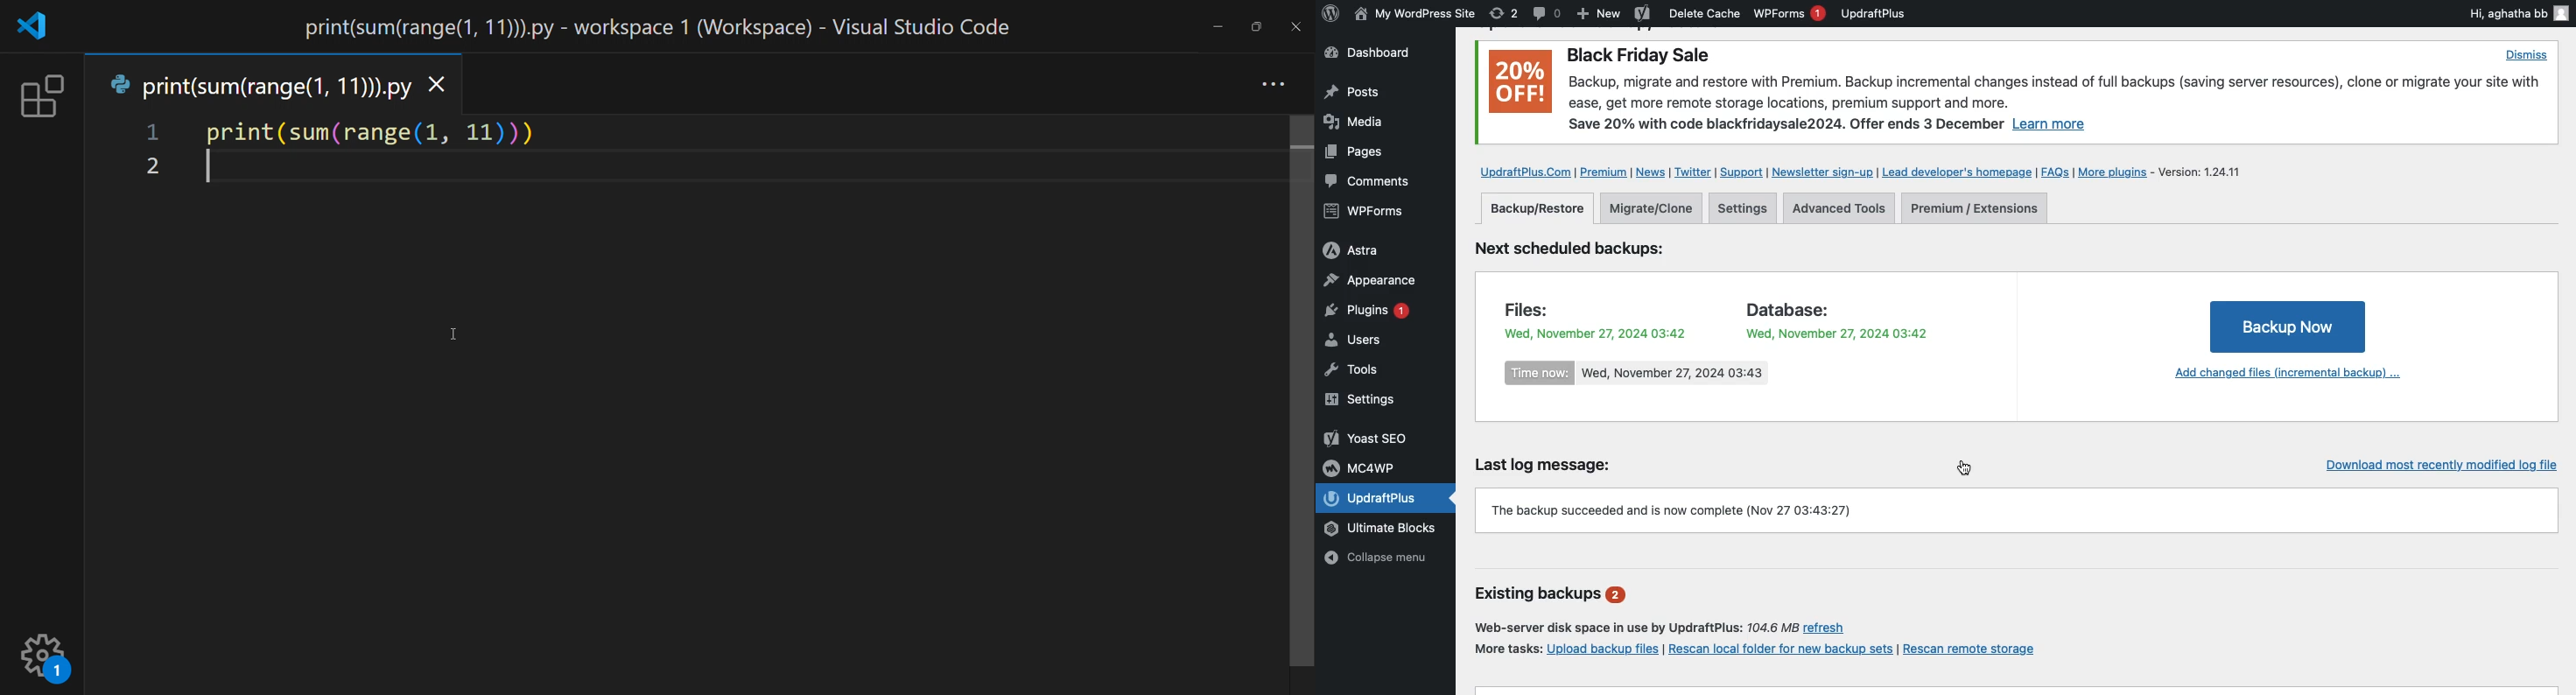 The height and width of the screenshot is (700, 2576). I want to click on Version 1.24.11, so click(2200, 172).